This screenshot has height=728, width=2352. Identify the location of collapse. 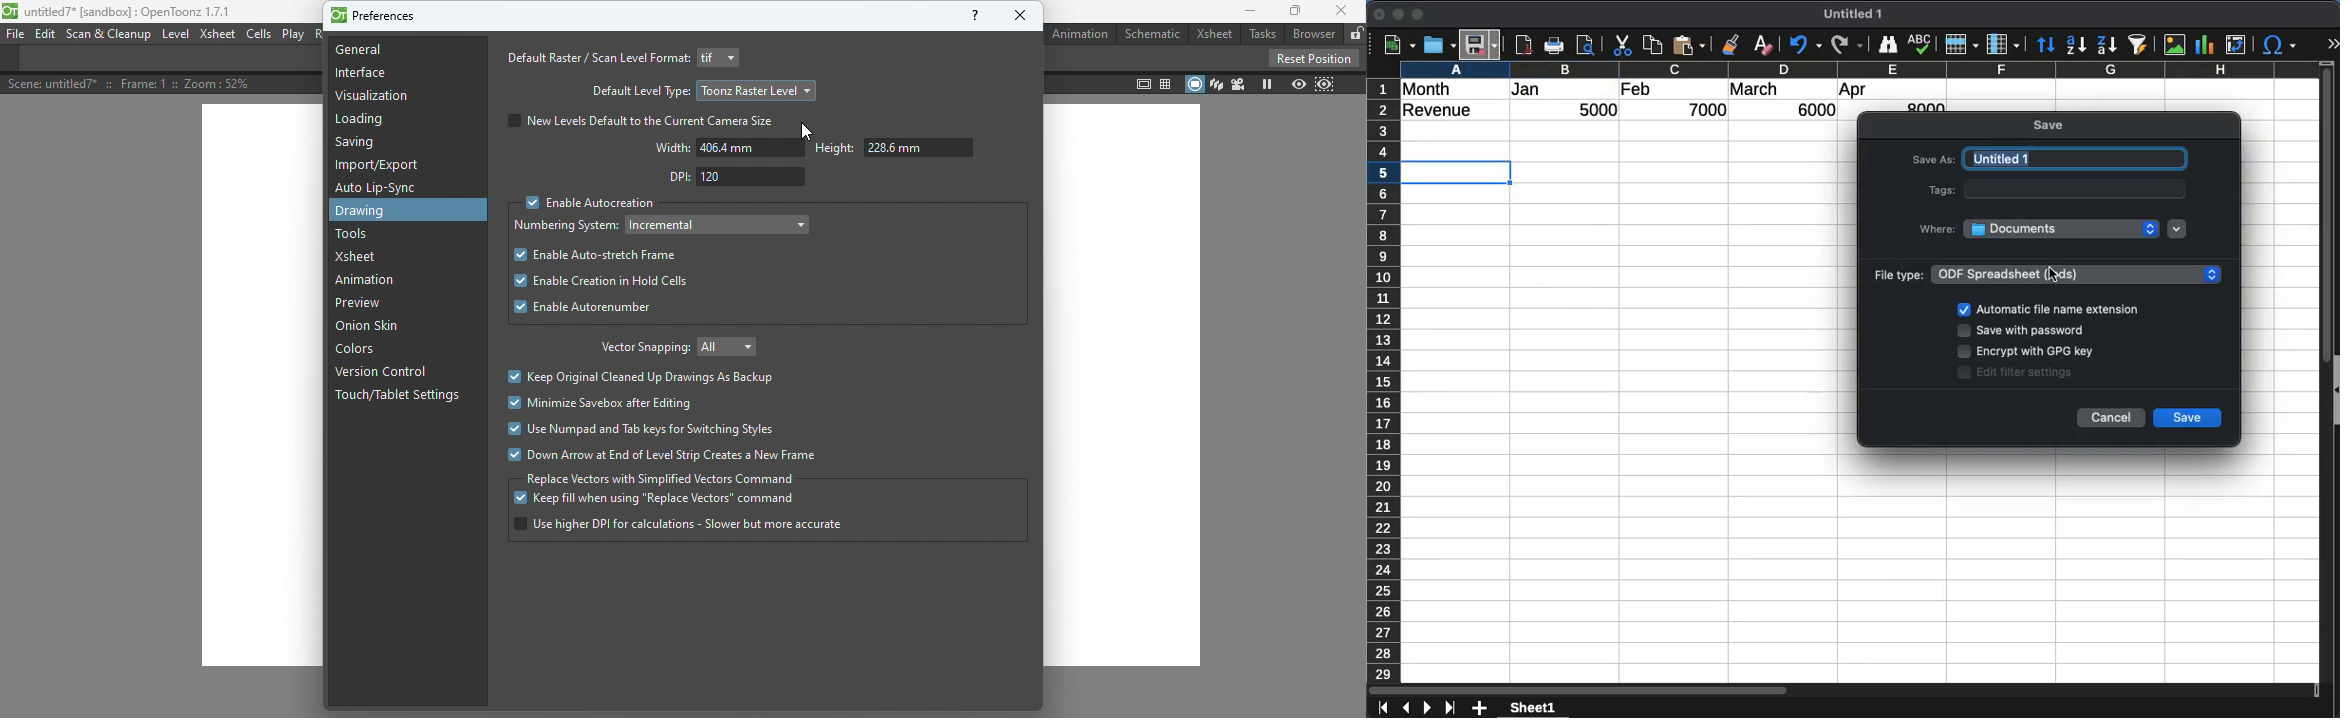
(2335, 387).